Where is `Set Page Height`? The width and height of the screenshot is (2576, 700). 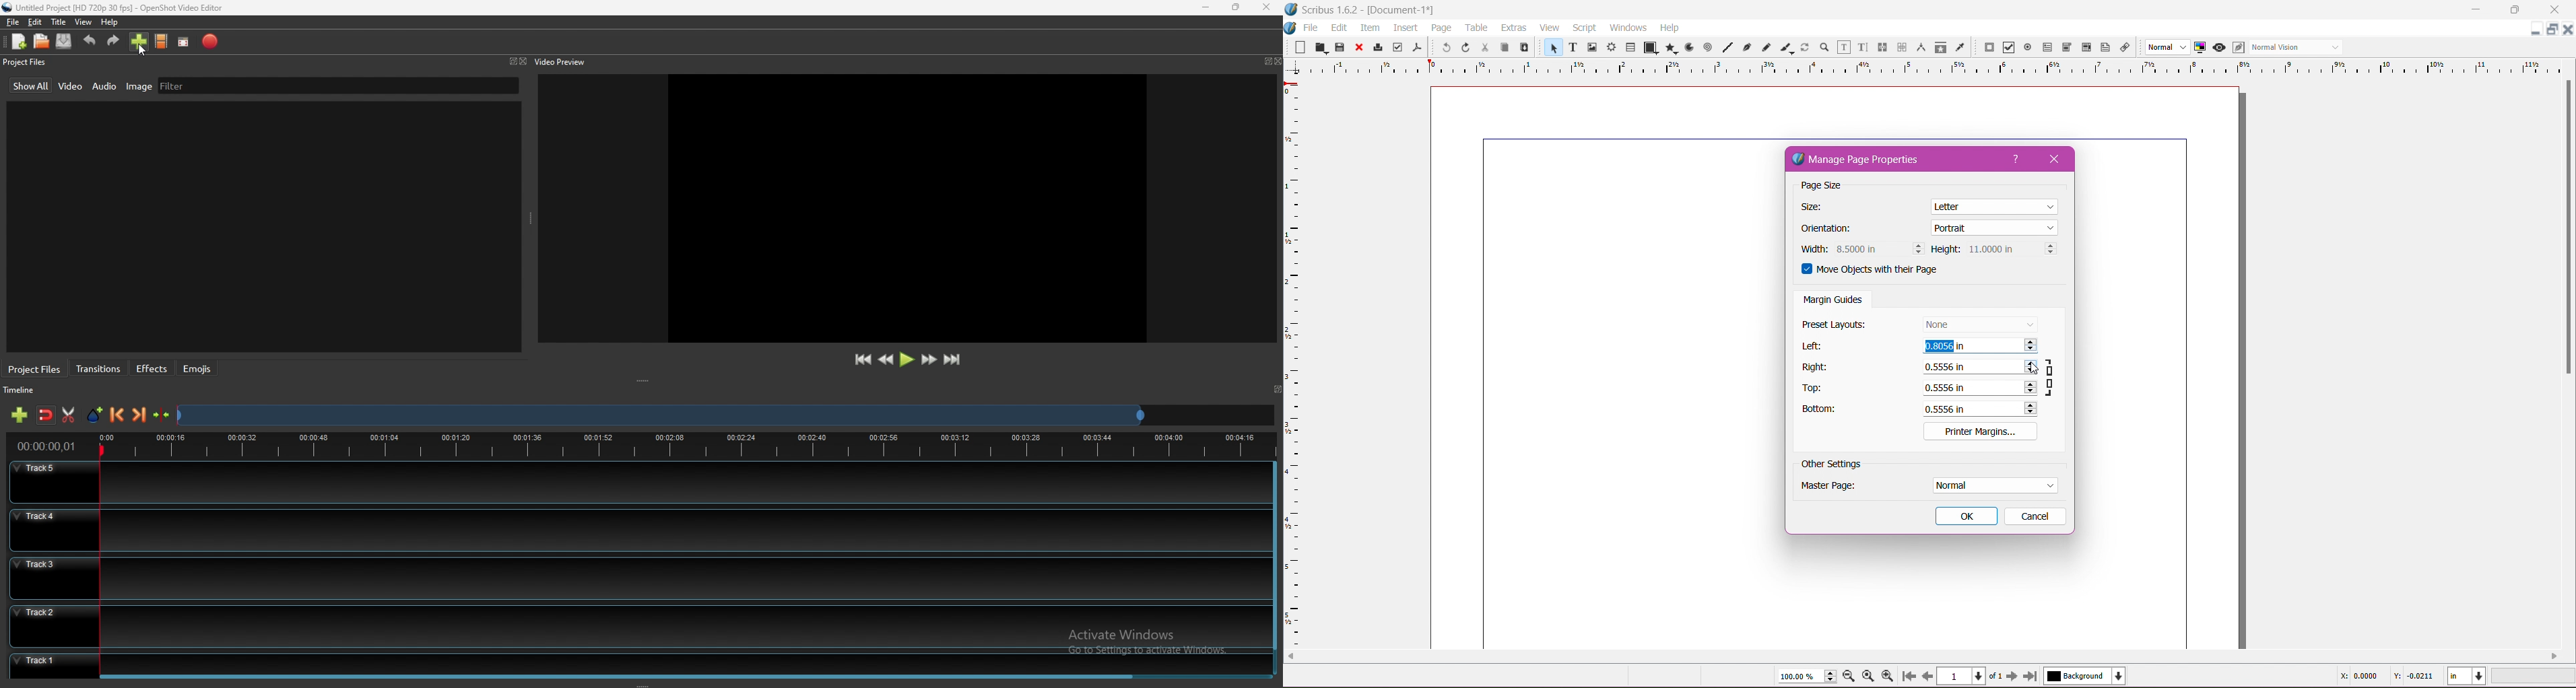
Set Page Height is located at coordinates (2011, 250).